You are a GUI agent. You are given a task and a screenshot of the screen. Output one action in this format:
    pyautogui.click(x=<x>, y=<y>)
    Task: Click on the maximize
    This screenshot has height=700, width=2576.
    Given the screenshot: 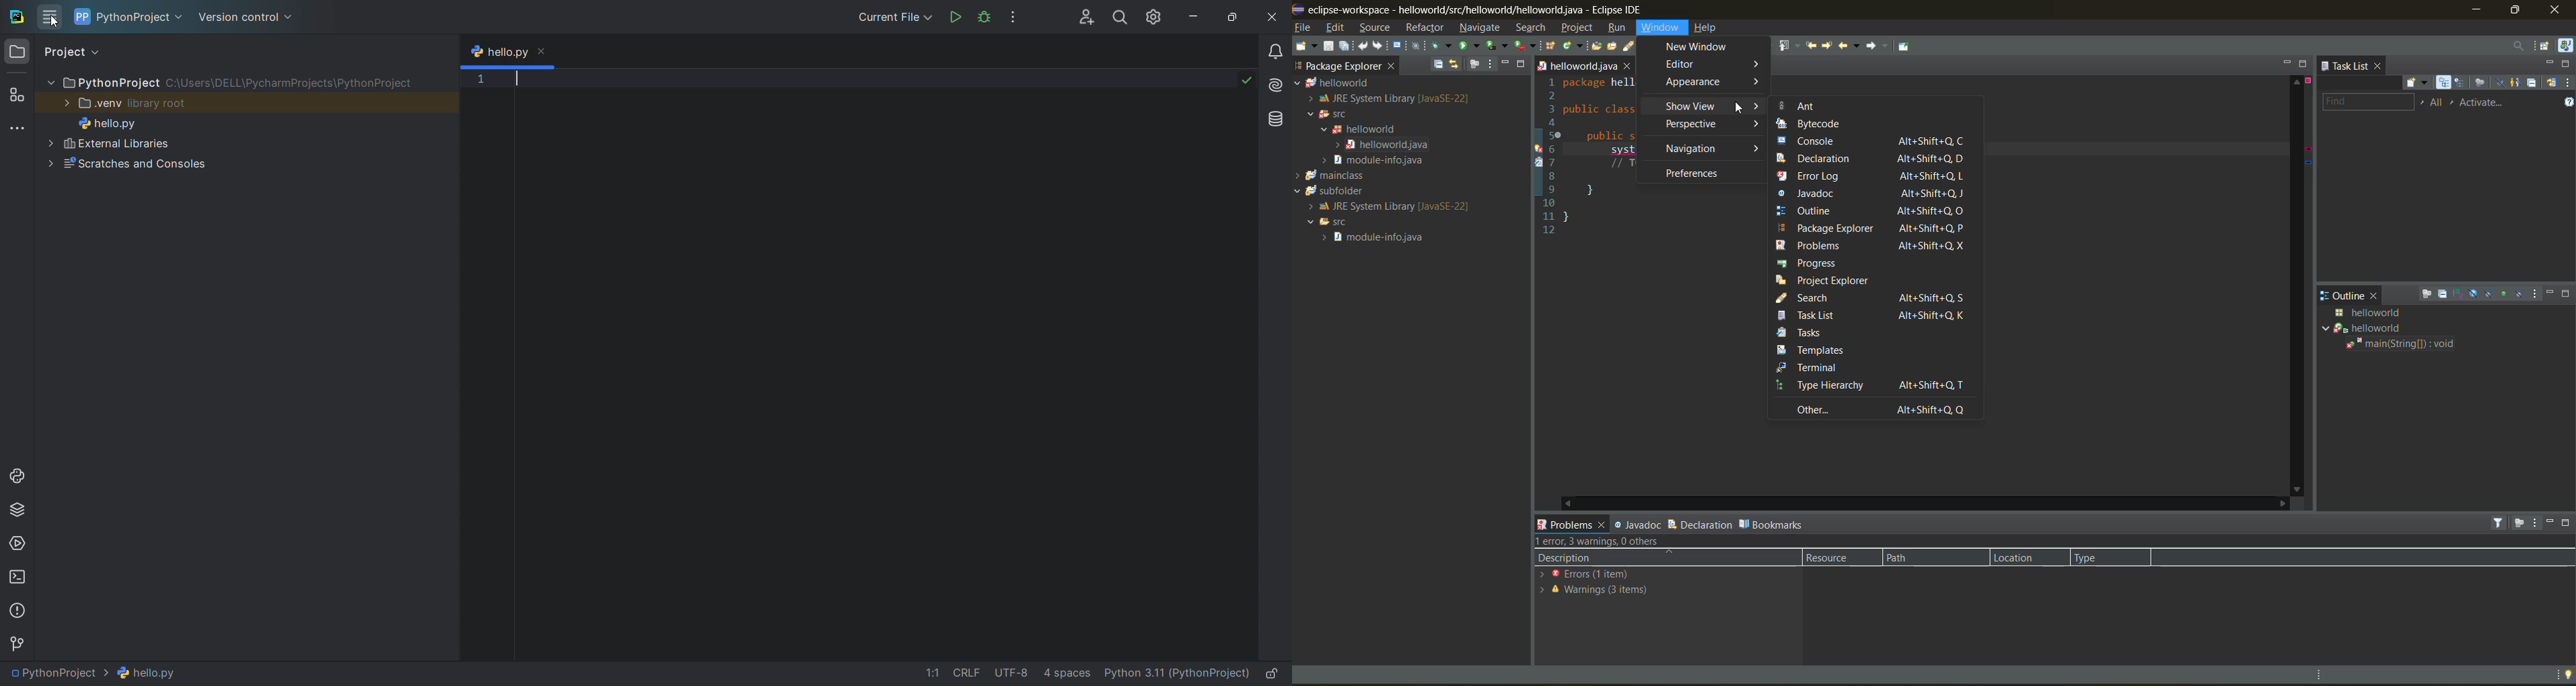 What is the action you would take?
    pyautogui.click(x=2568, y=294)
    